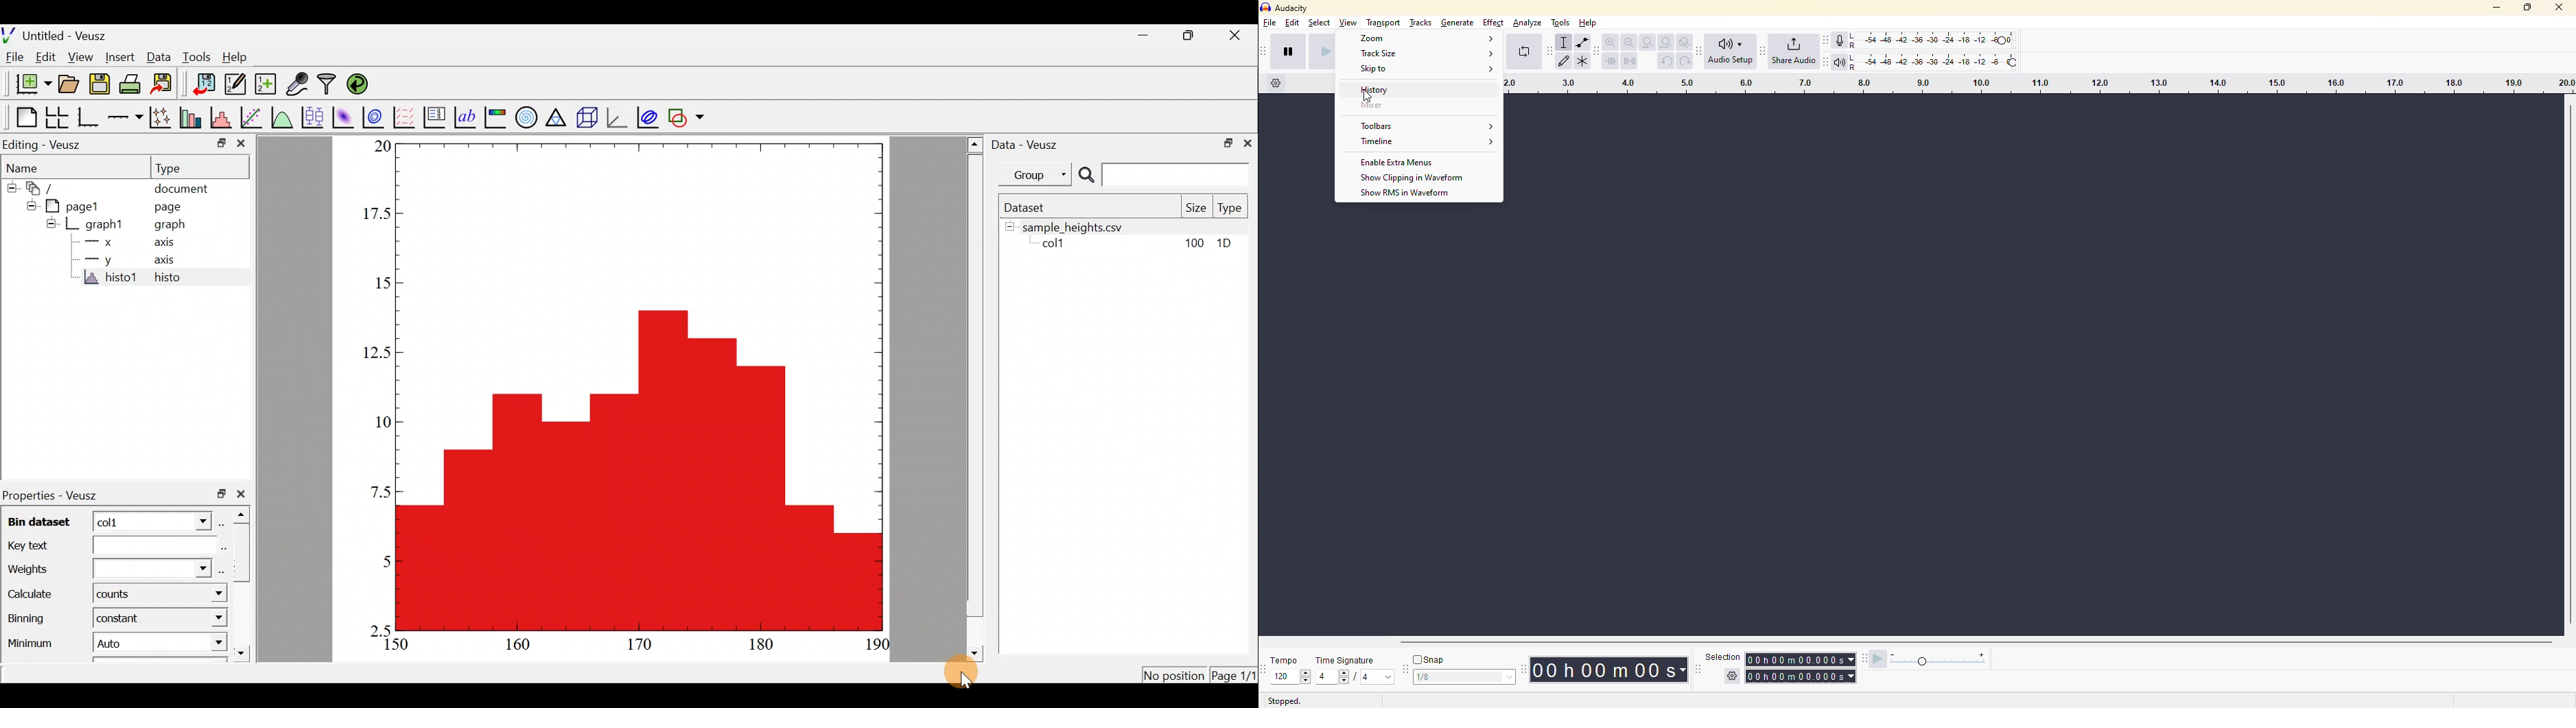  Describe the element at coordinates (1648, 43) in the screenshot. I see `fit selection to width` at that location.